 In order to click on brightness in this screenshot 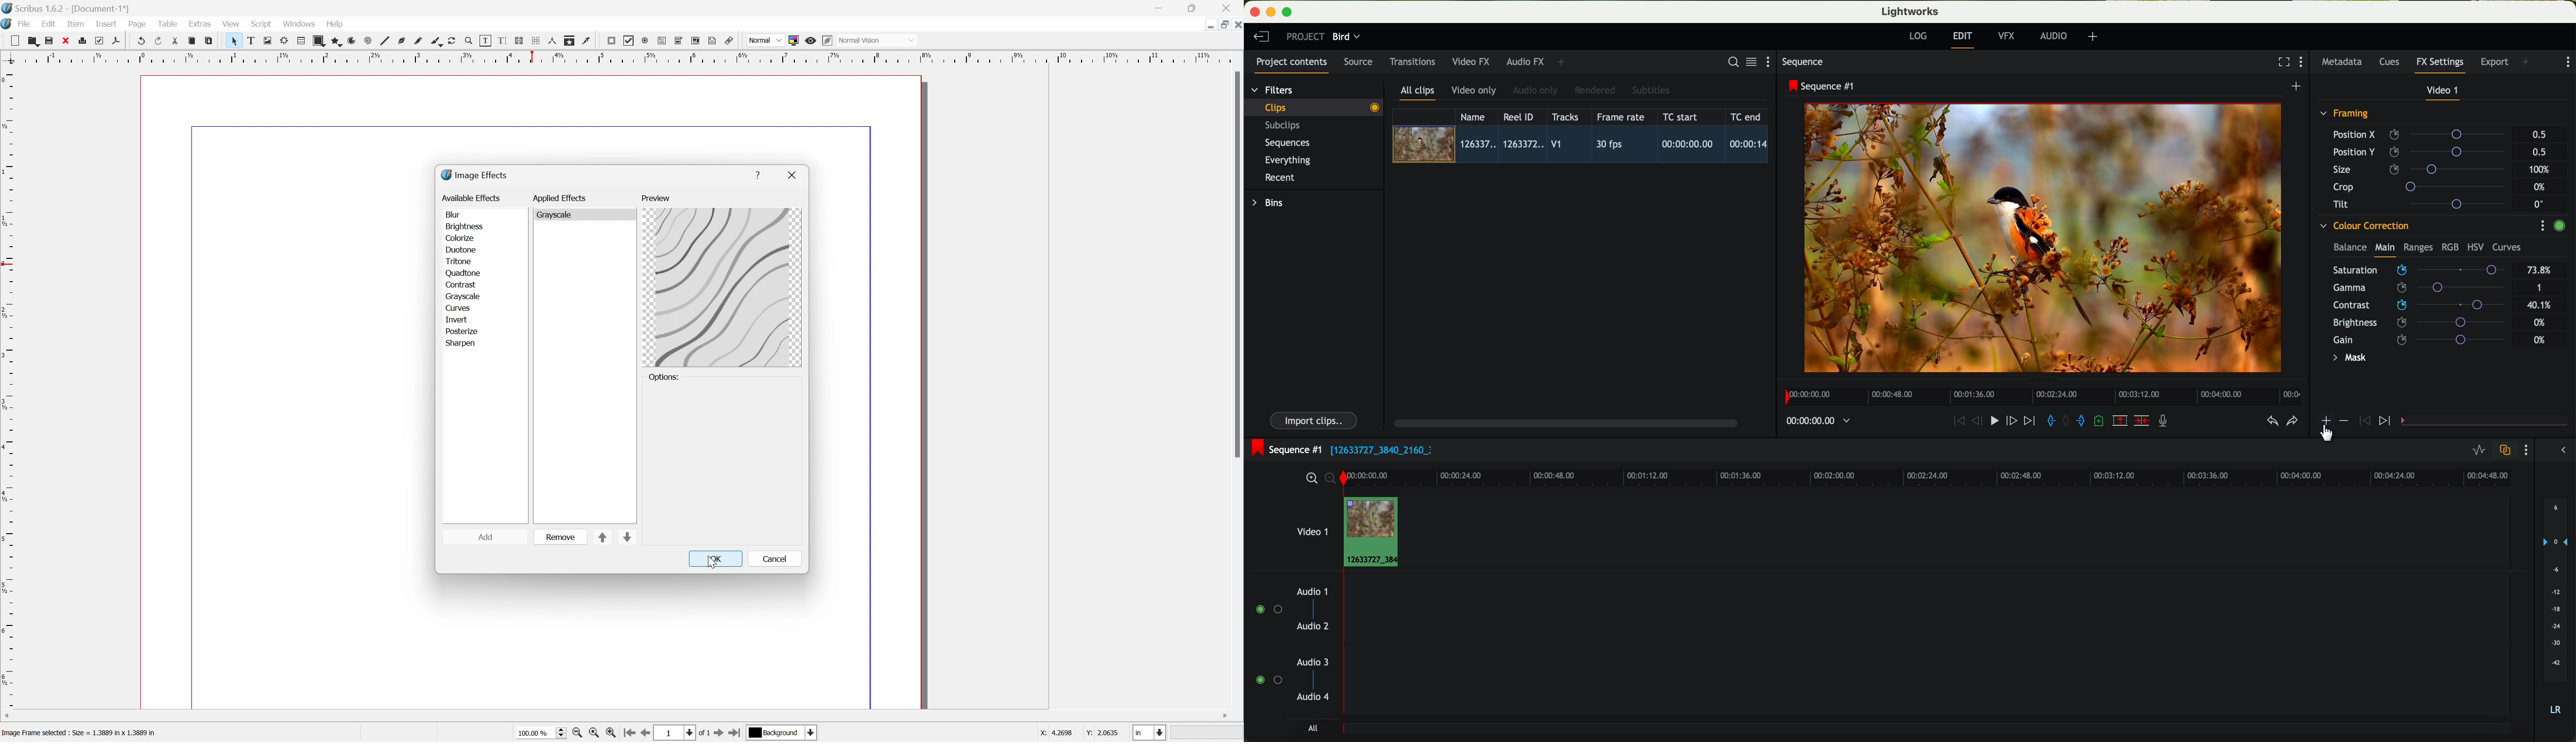, I will do `click(464, 228)`.